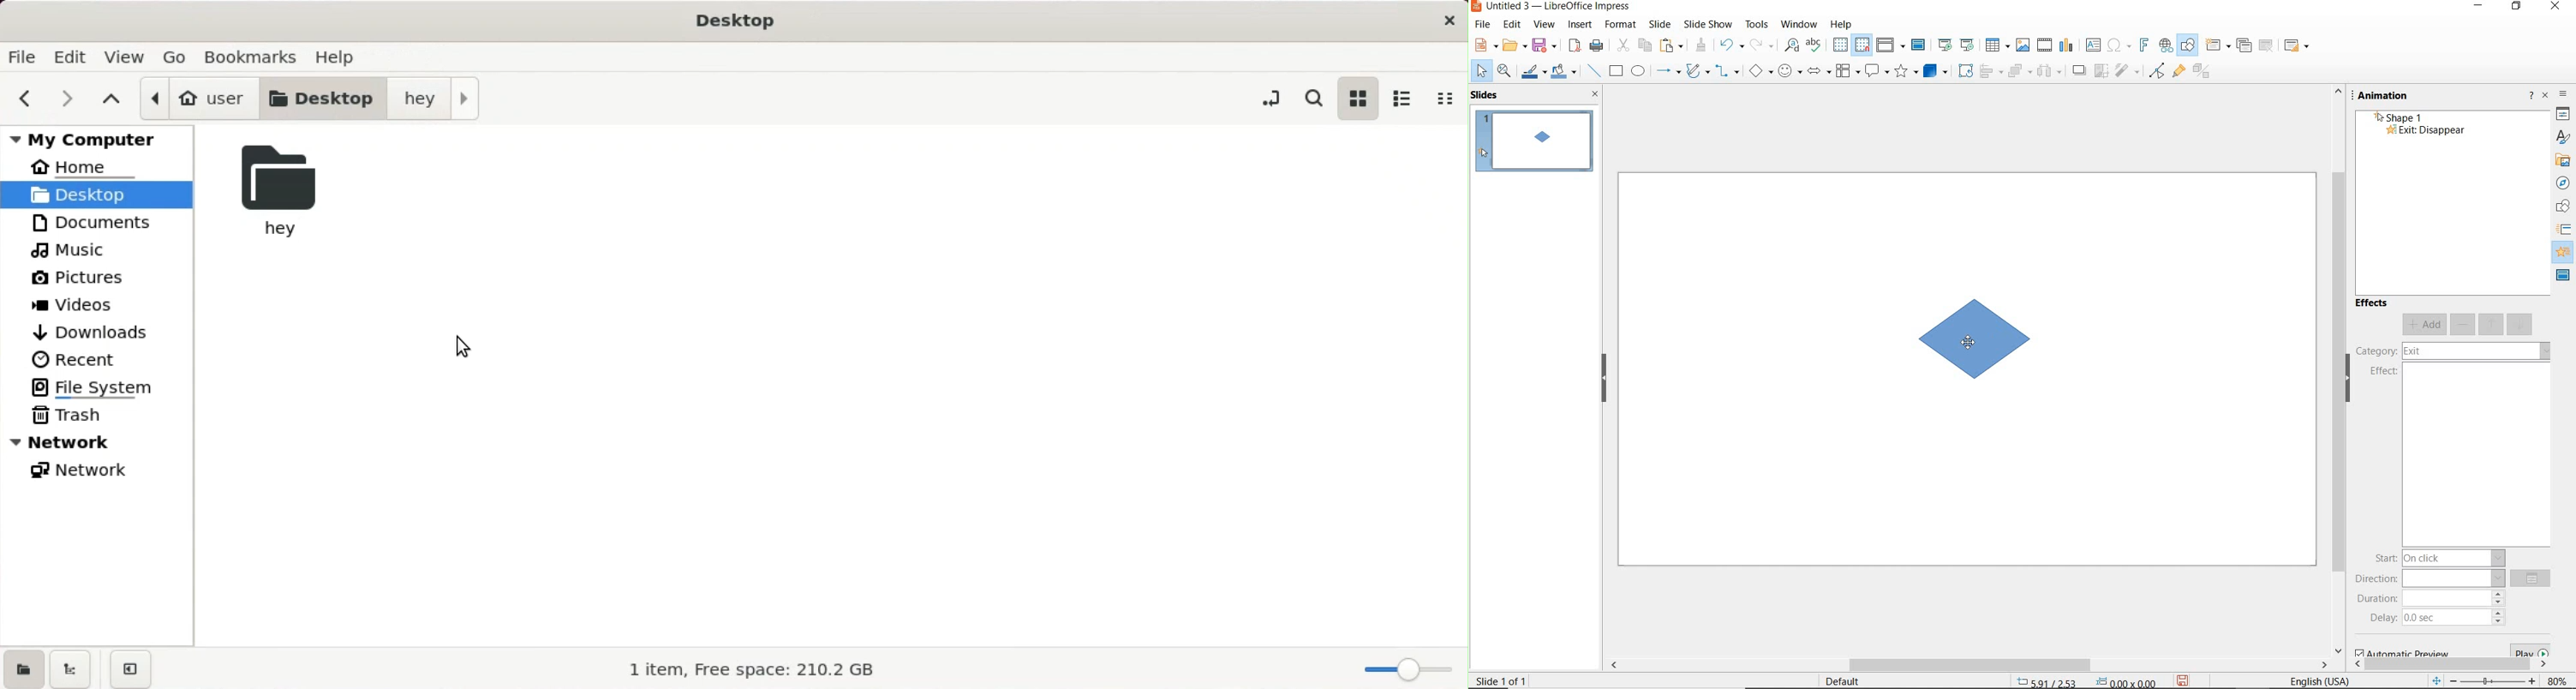 The image size is (2576, 700). Describe the element at coordinates (1621, 26) in the screenshot. I see `format` at that location.